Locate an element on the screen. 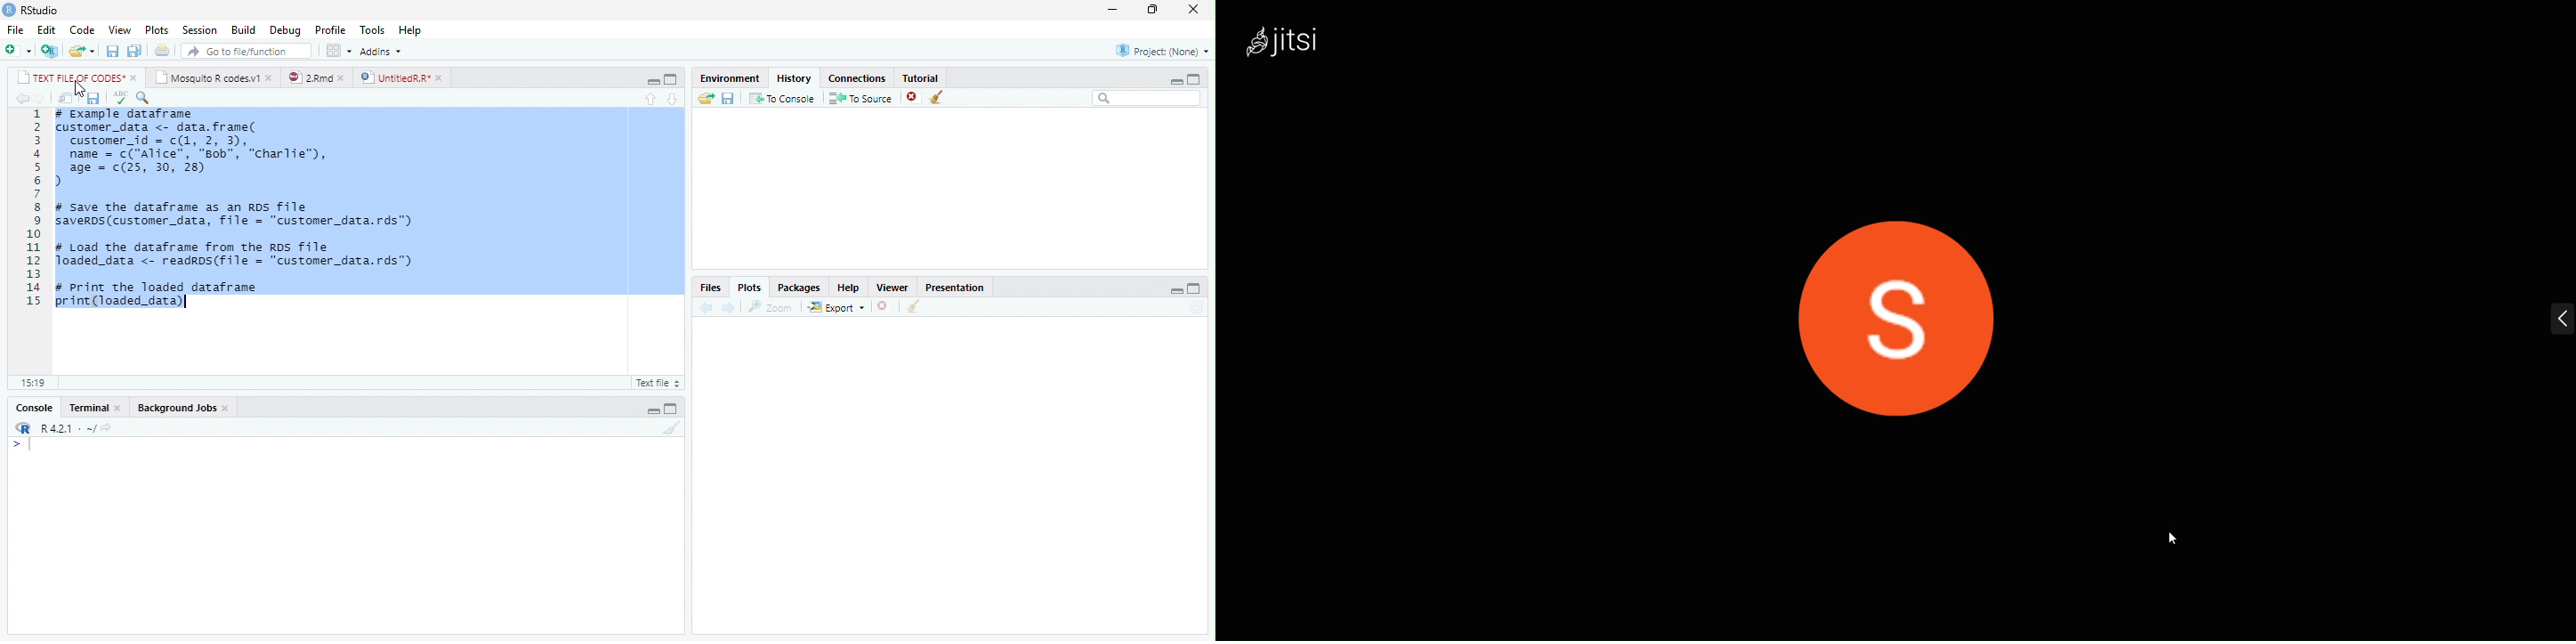 The image size is (2576, 644). Background Jobs is located at coordinates (176, 408).